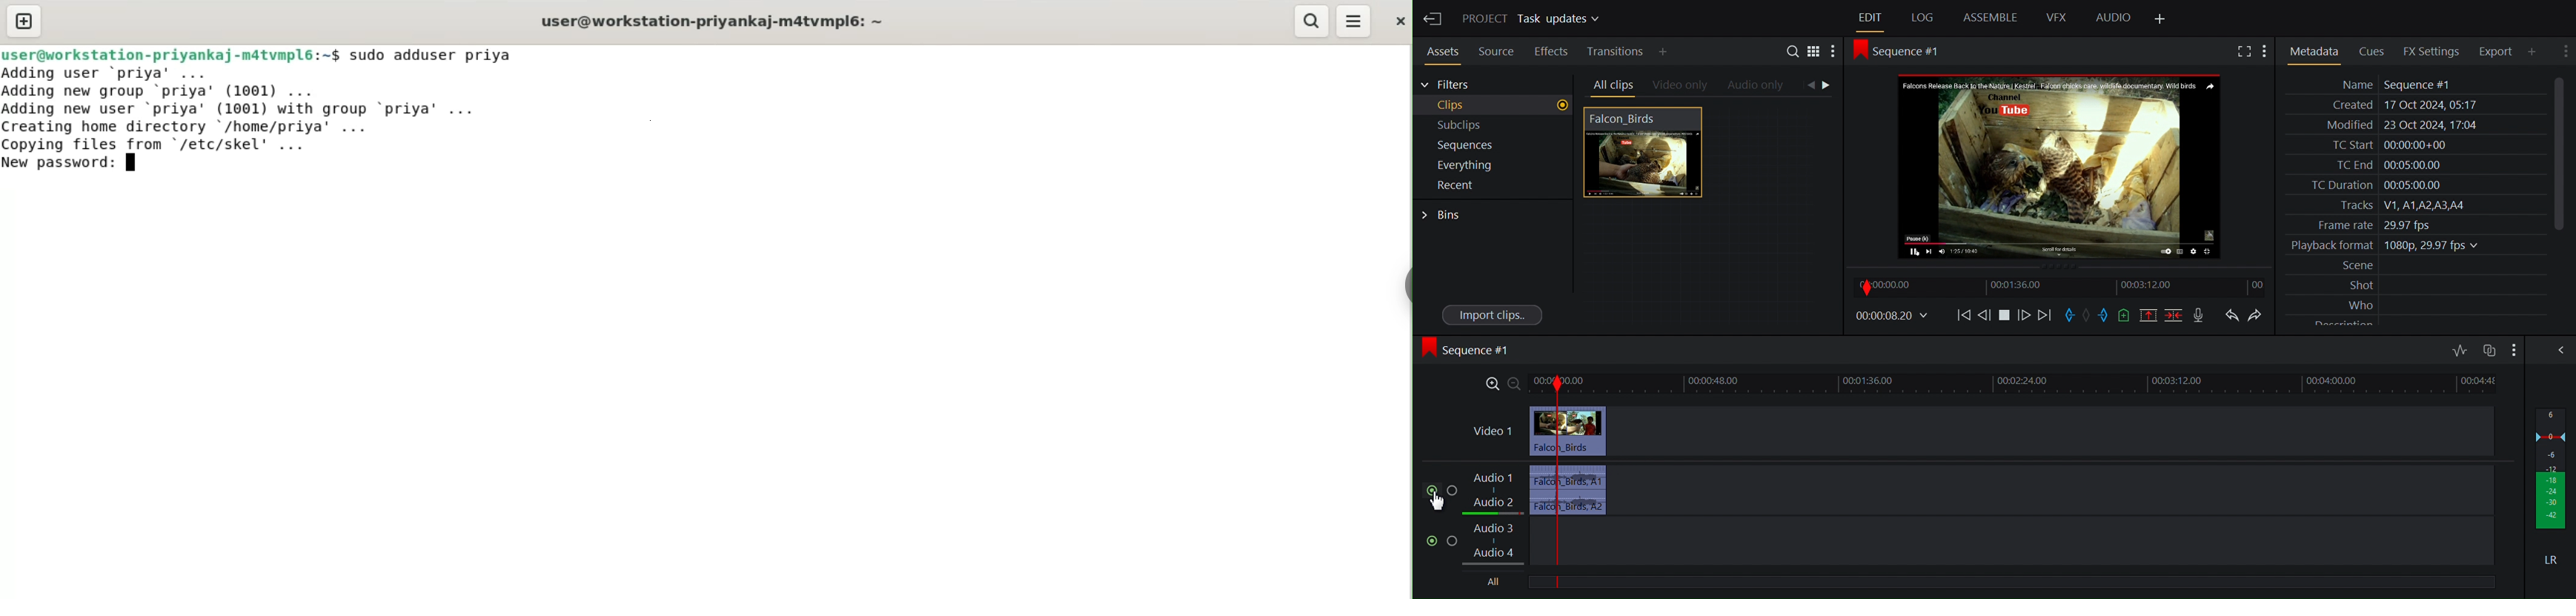 The width and height of the screenshot is (2576, 616). What do you see at coordinates (1705, 218) in the screenshot?
I see `Clip Thumbnail` at bounding box center [1705, 218].